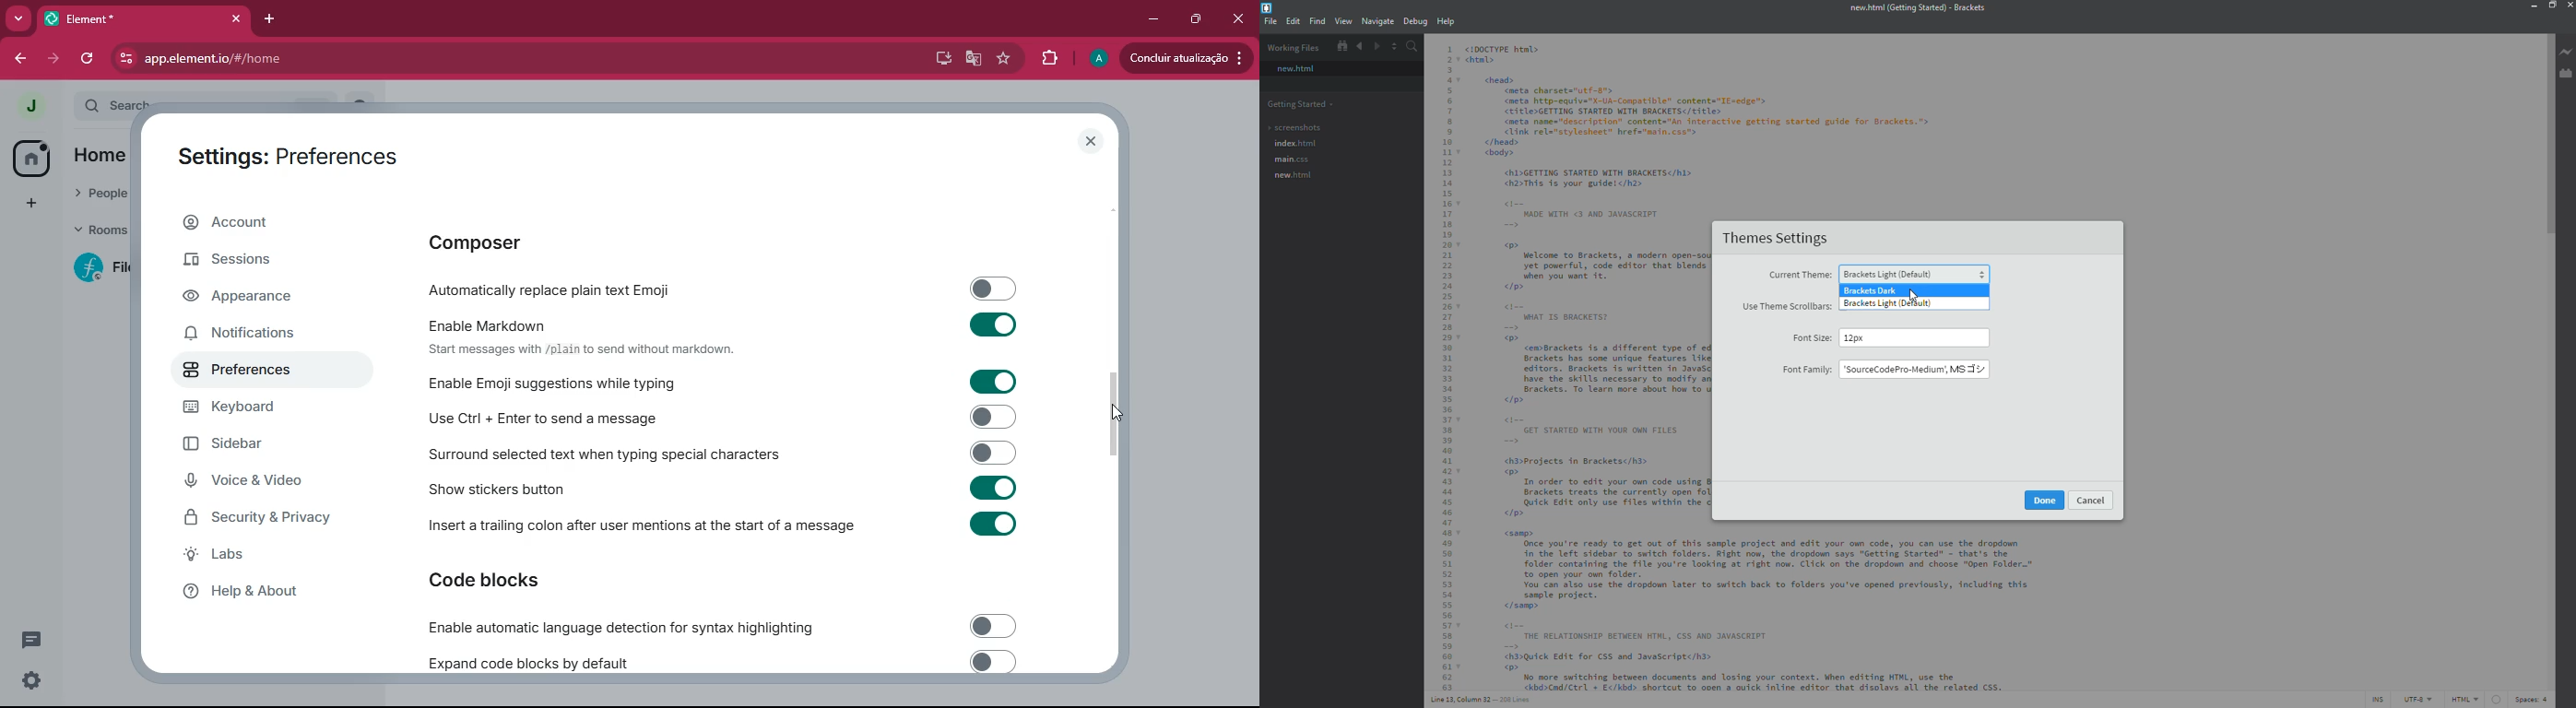  I want to click on forward, so click(52, 59).